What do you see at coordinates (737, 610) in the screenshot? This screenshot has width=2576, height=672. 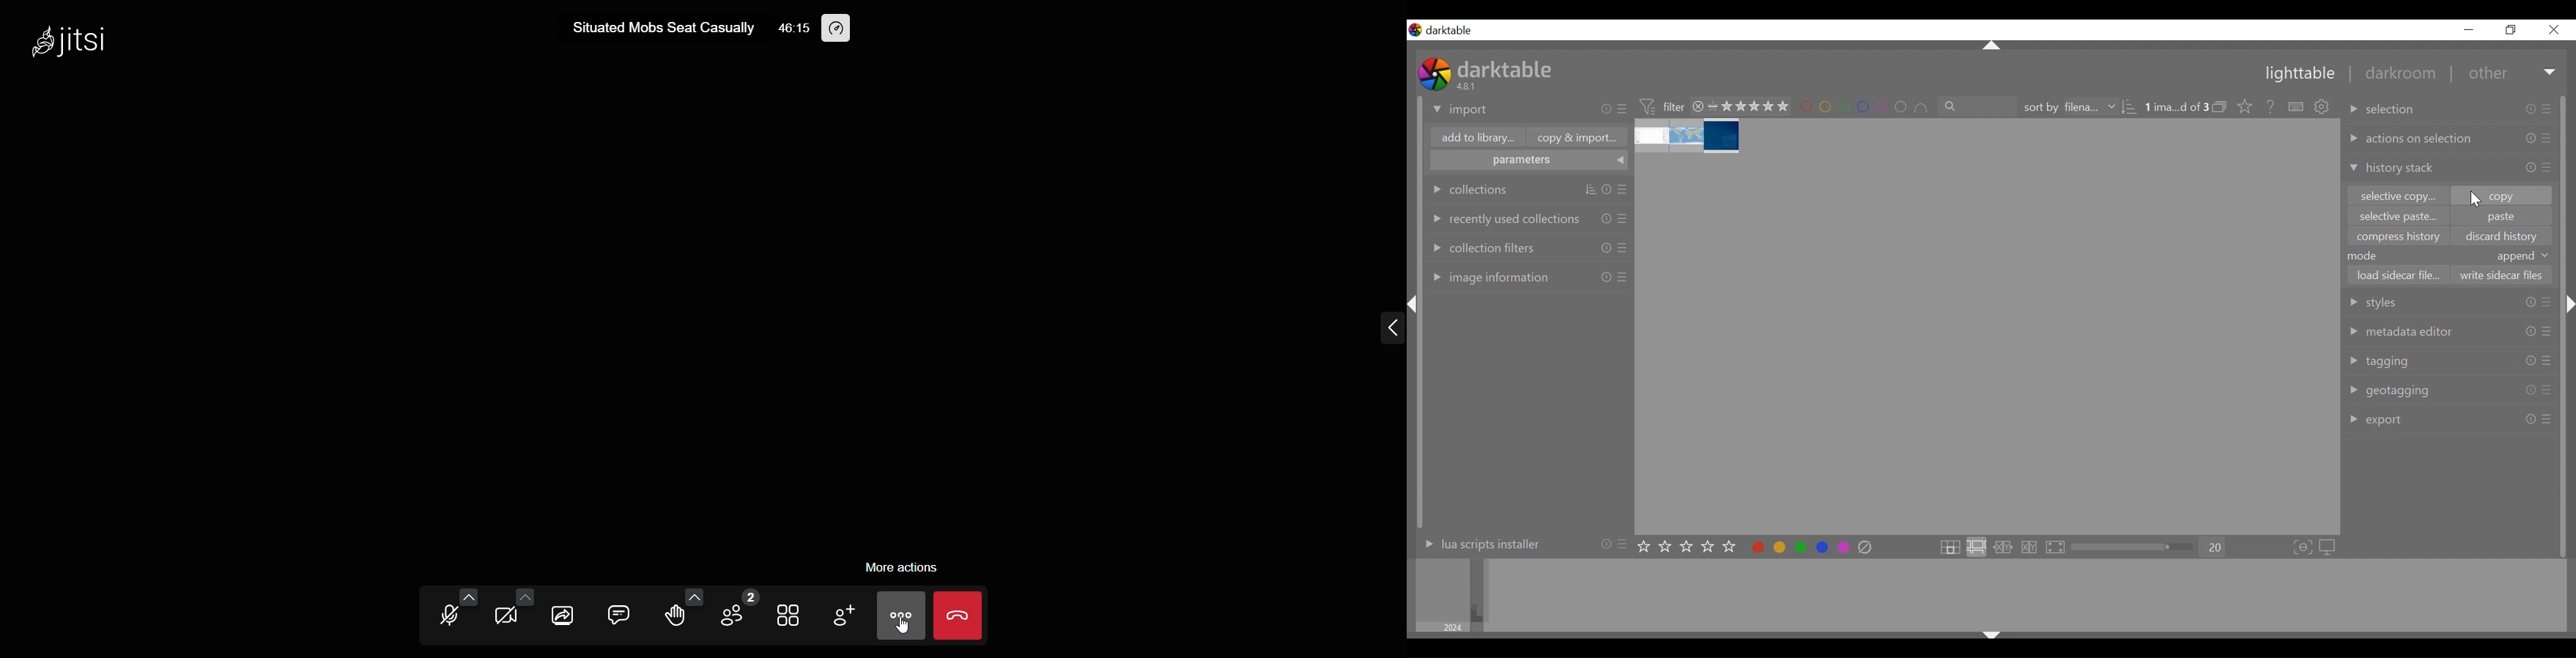 I see `participant` at bounding box center [737, 610].